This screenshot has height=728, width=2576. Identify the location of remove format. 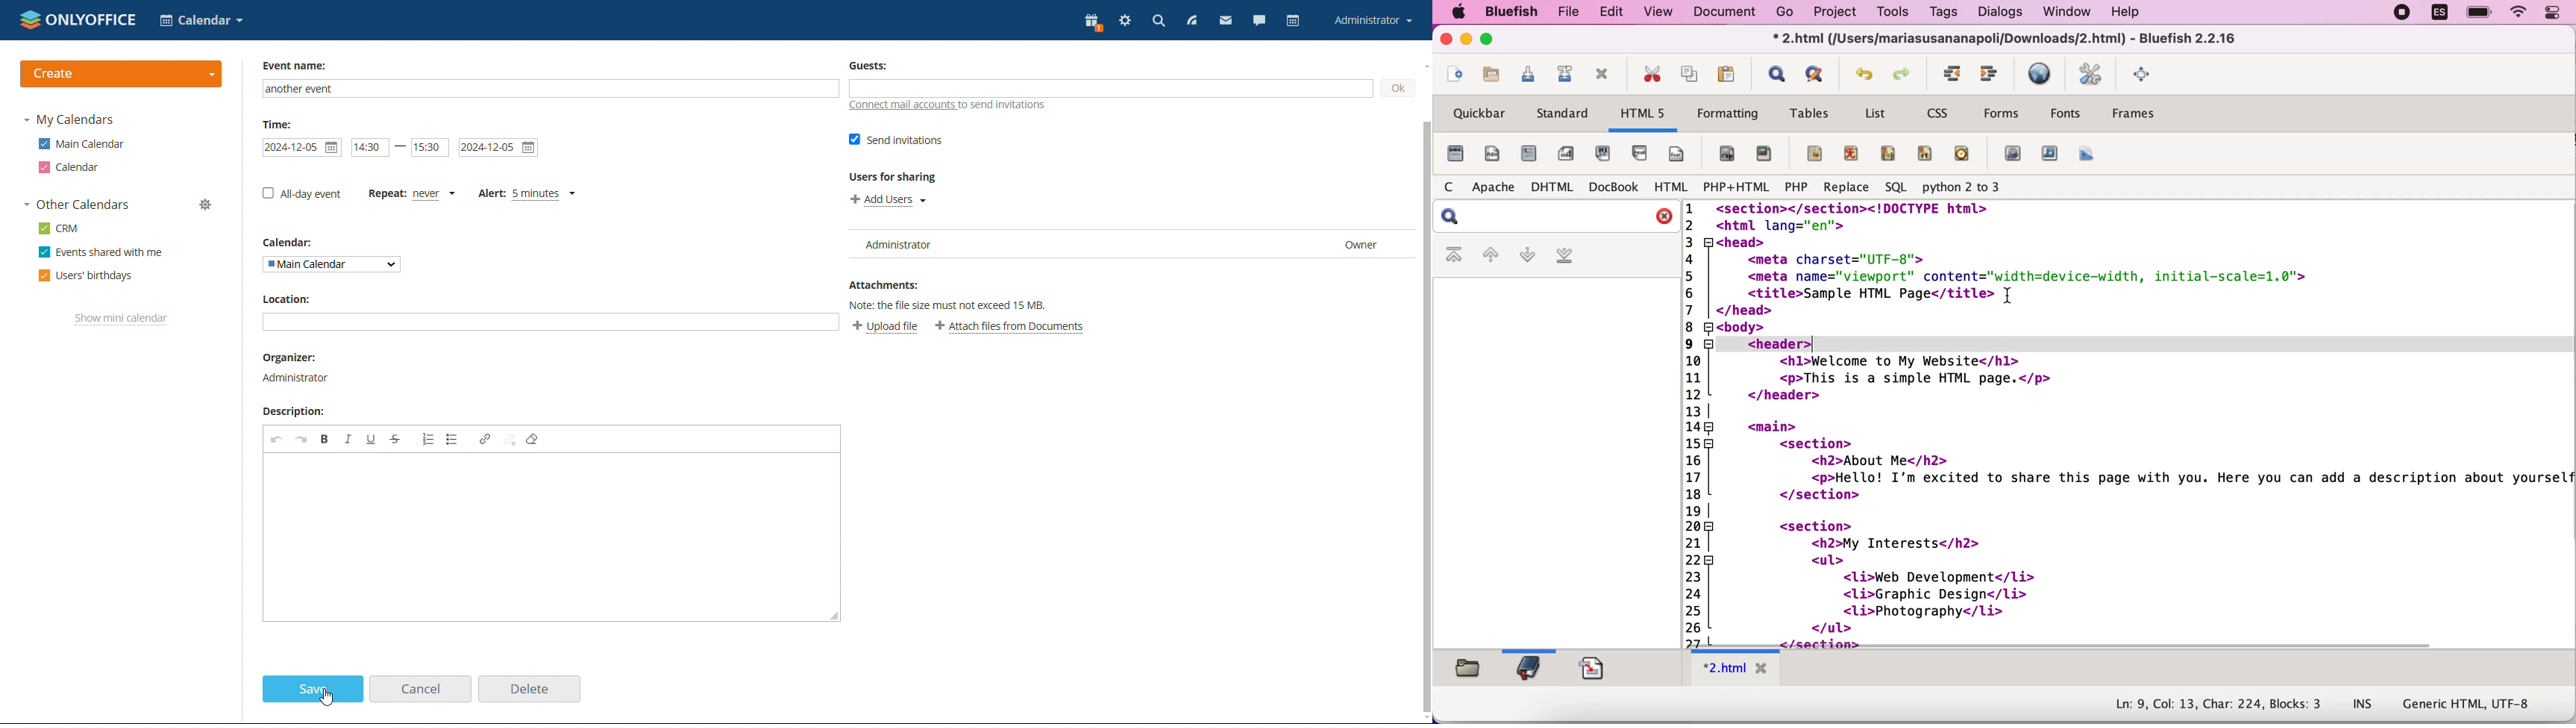
(533, 439).